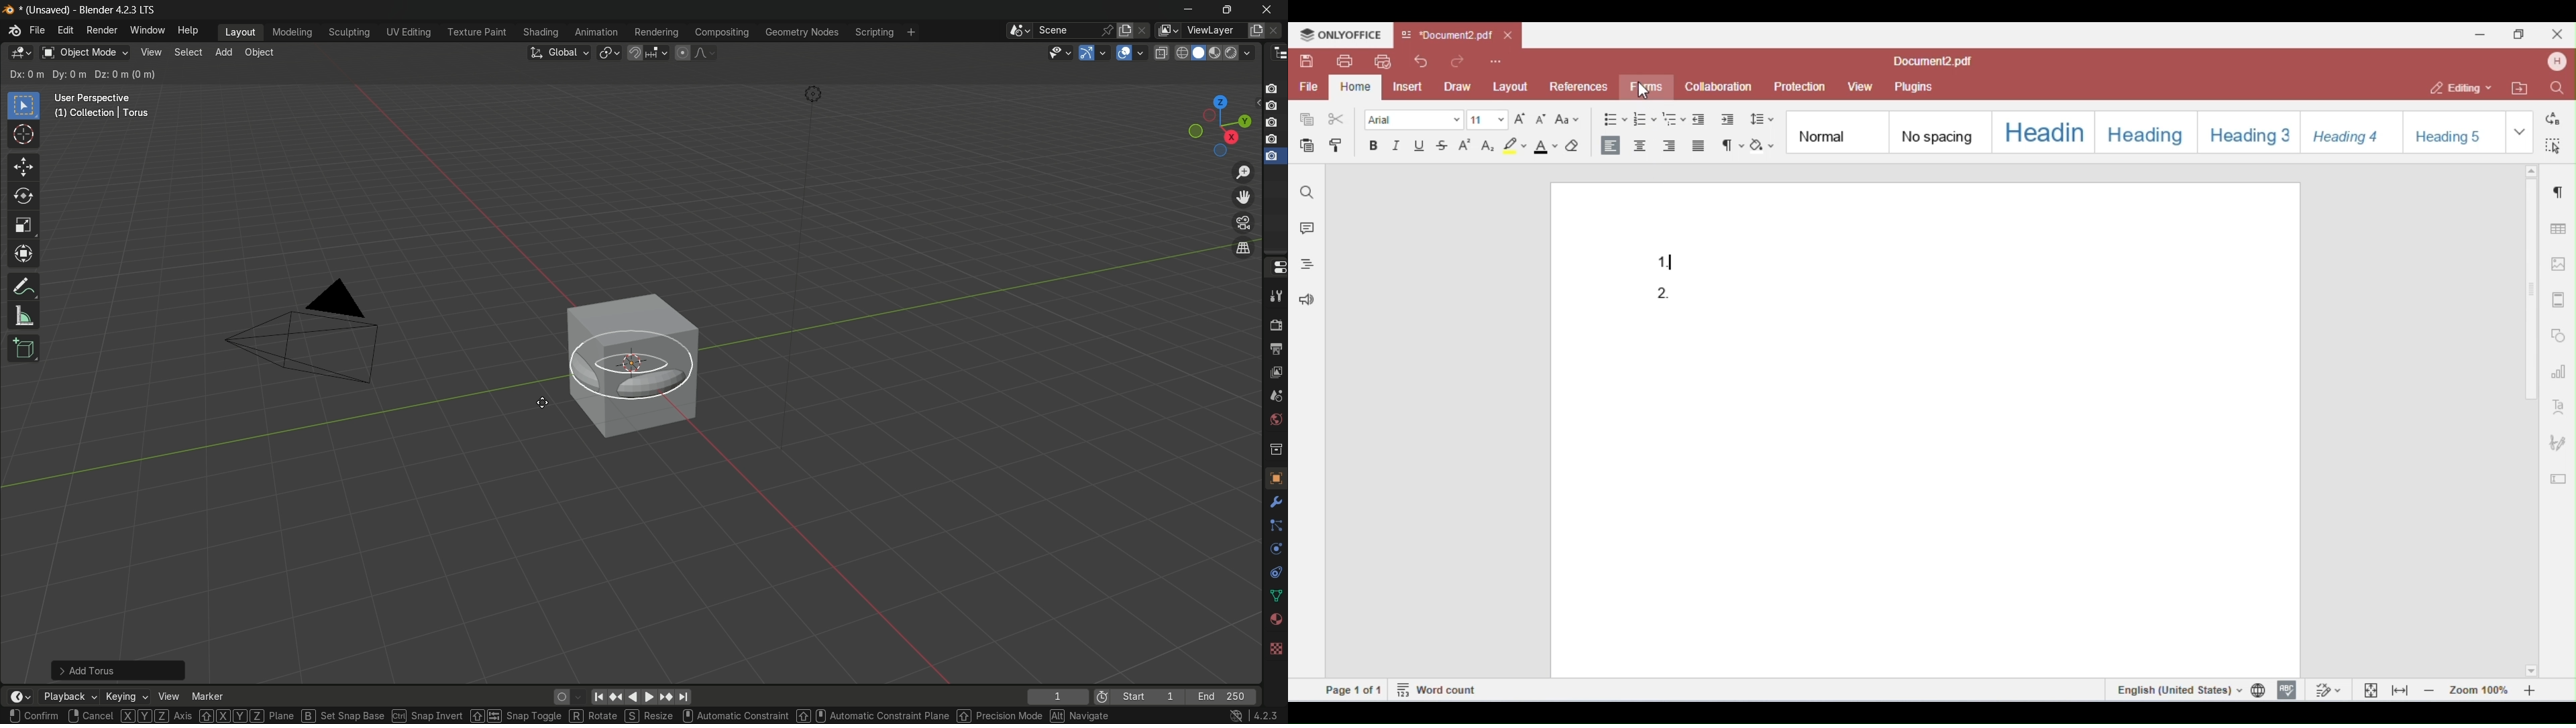 The width and height of the screenshot is (2576, 728). Describe the element at coordinates (1275, 375) in the screenshot. I see `view` at that location.